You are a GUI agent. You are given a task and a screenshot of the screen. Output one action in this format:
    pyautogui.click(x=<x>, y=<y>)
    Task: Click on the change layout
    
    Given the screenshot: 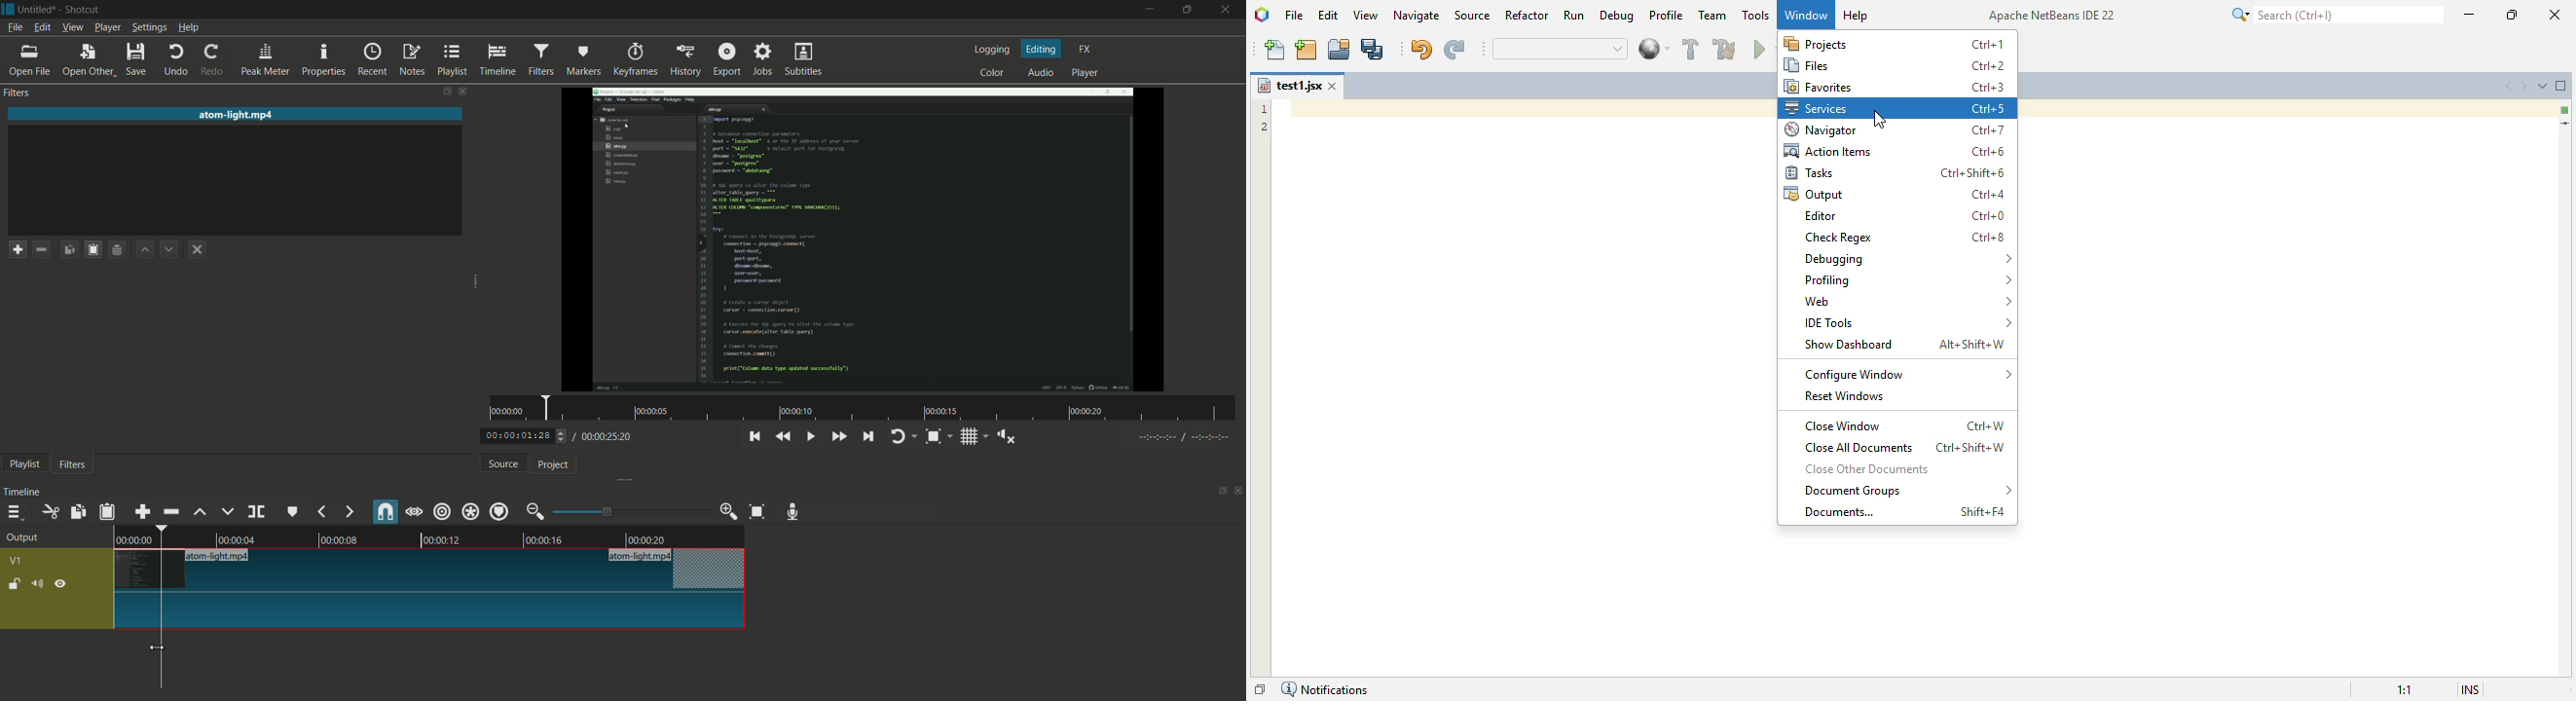 What is the action you would take?
    pyautogui.click(x=441, y=91)
    